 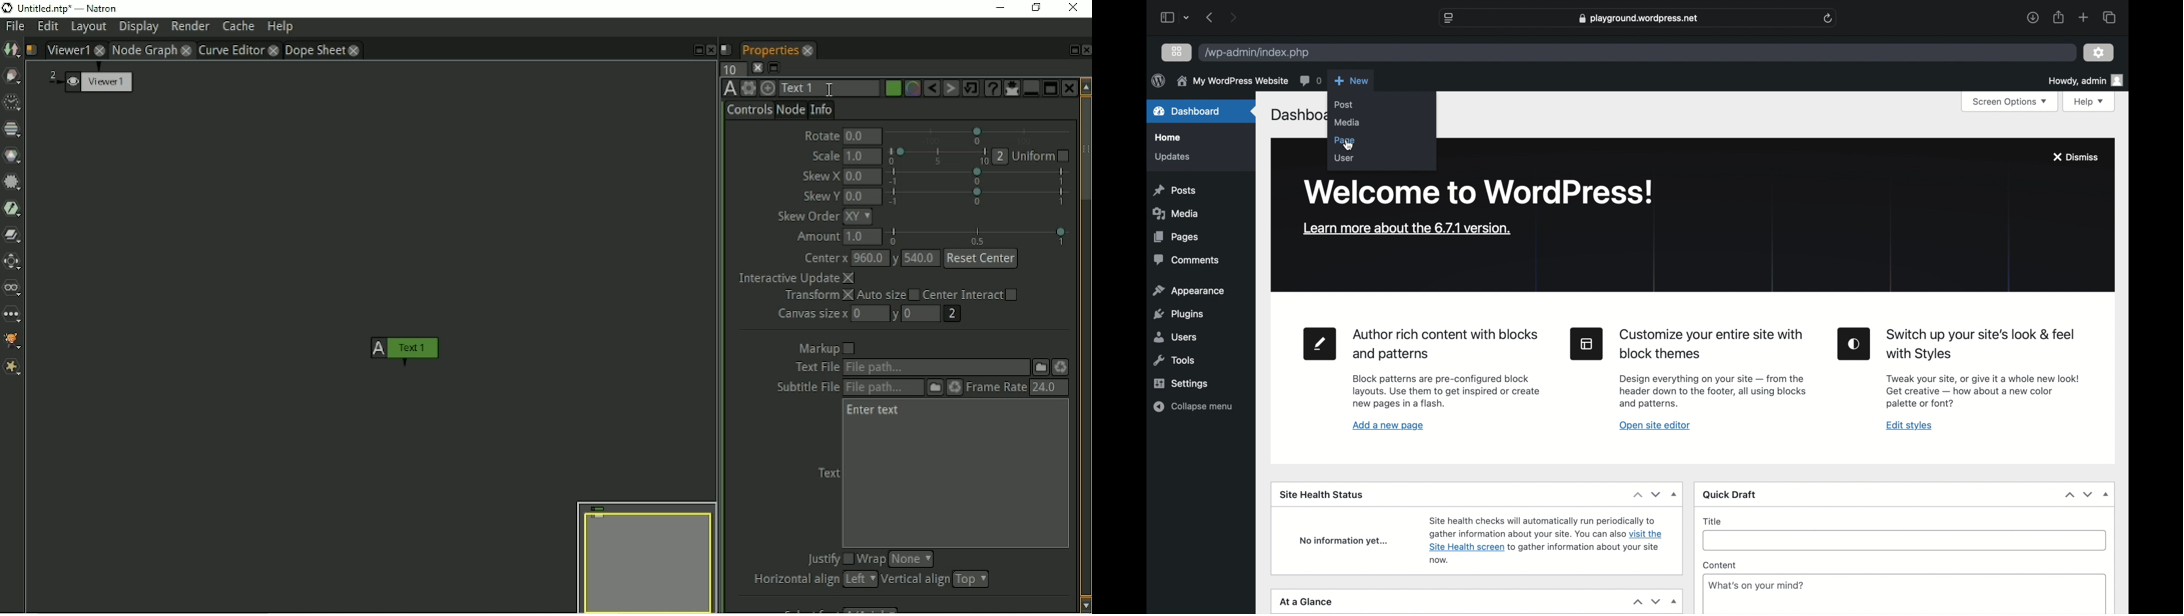 I want to click on website settings, so click(x=1448, y=18).